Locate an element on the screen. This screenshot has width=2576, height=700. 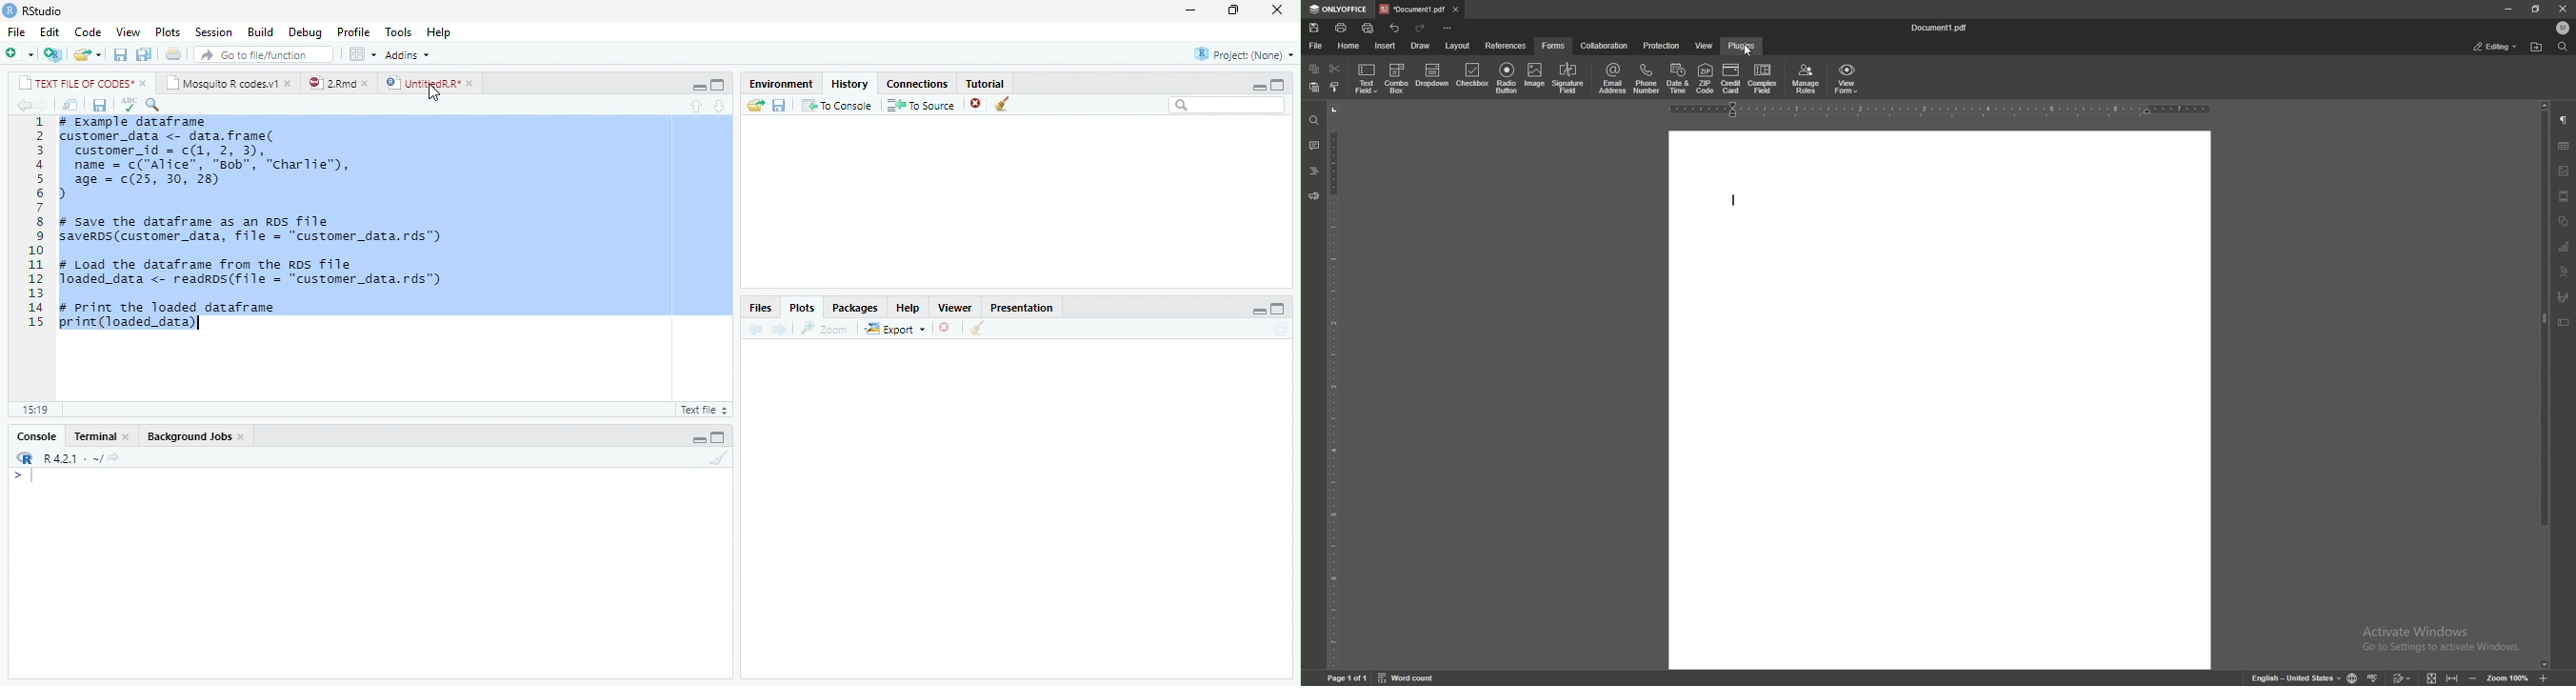
maximize is located at coordinates (718, 437).